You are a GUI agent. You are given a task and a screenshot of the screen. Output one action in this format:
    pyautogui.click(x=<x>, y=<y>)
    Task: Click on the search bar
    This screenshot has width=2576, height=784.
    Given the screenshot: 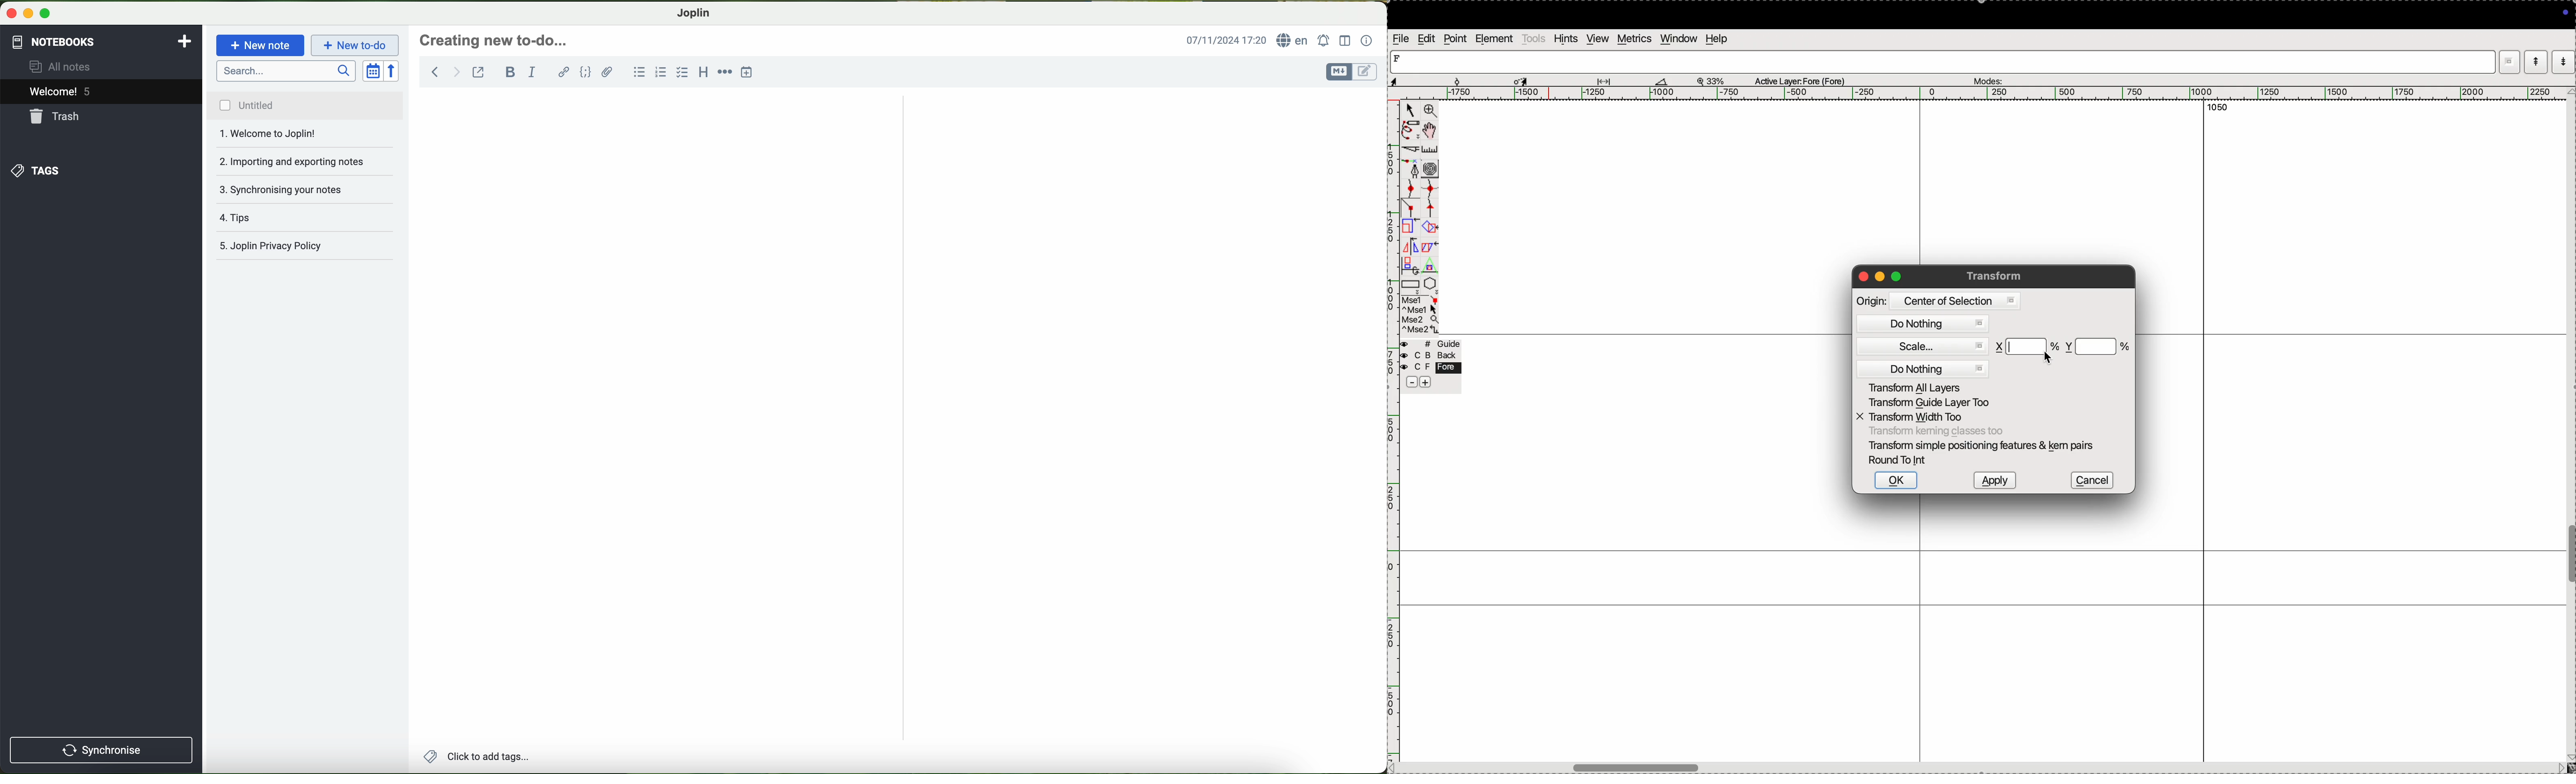 What is the action you would take?
    pyautogui.click(x=288, y=70)
    